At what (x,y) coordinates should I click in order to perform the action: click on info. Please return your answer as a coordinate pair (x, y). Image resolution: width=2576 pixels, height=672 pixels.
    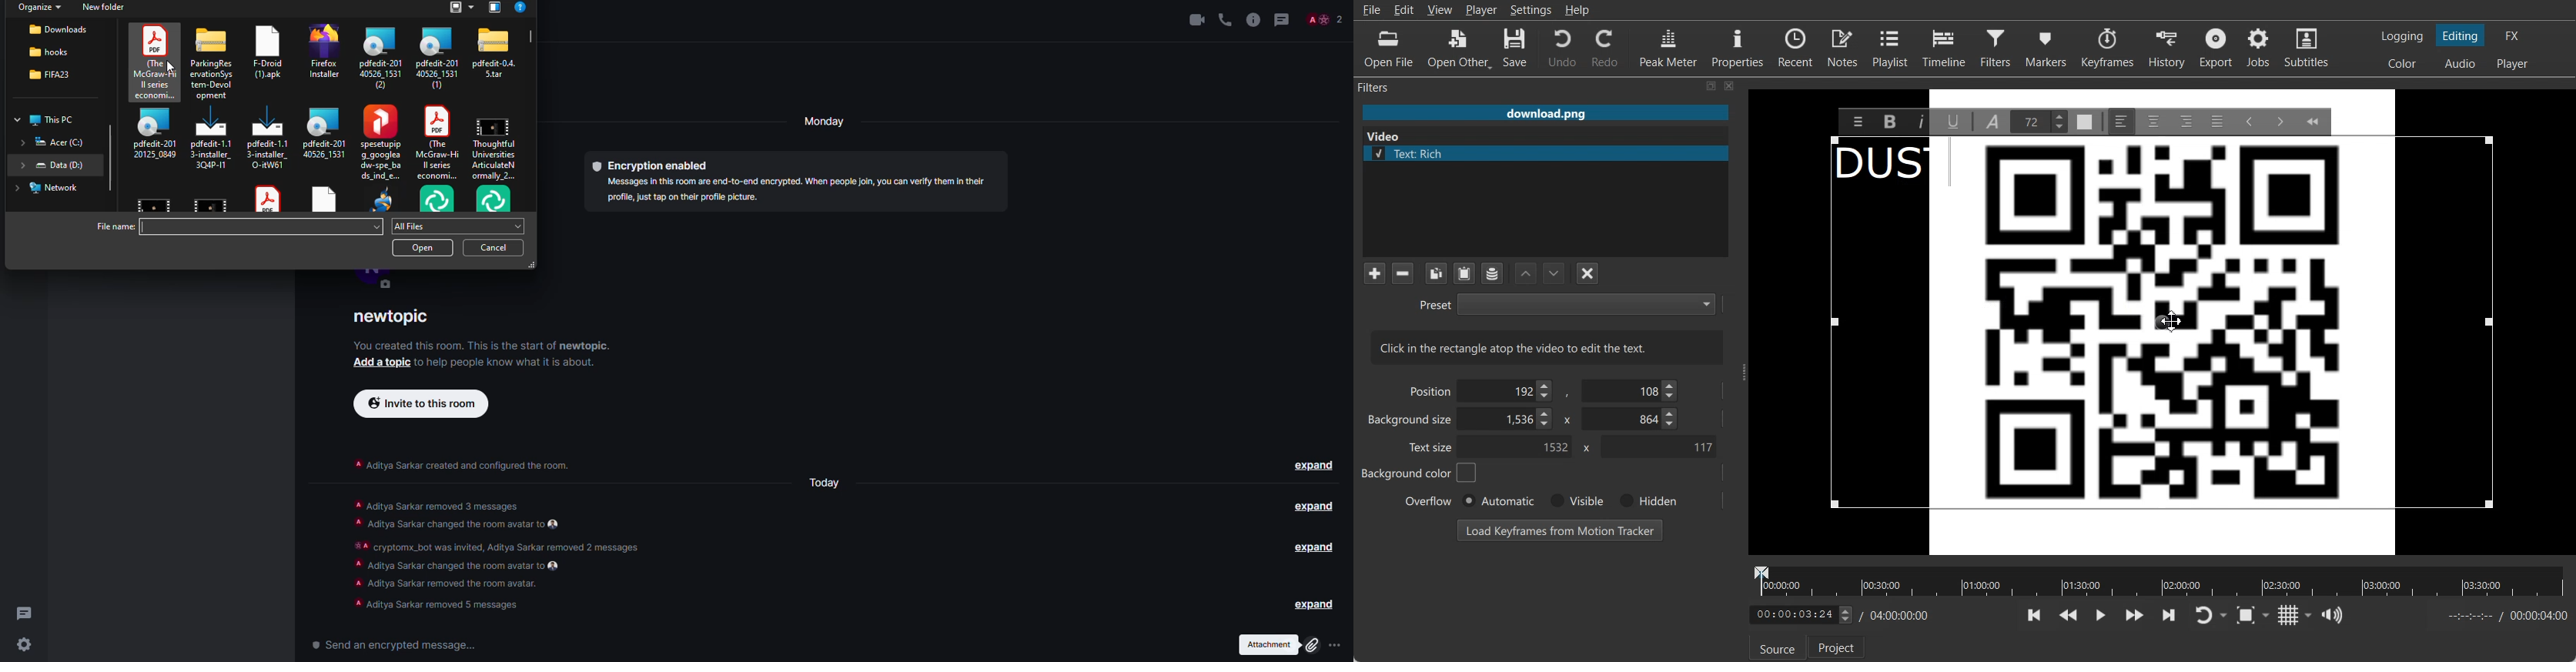
    Looking at the image, I should click on (1253, 19).